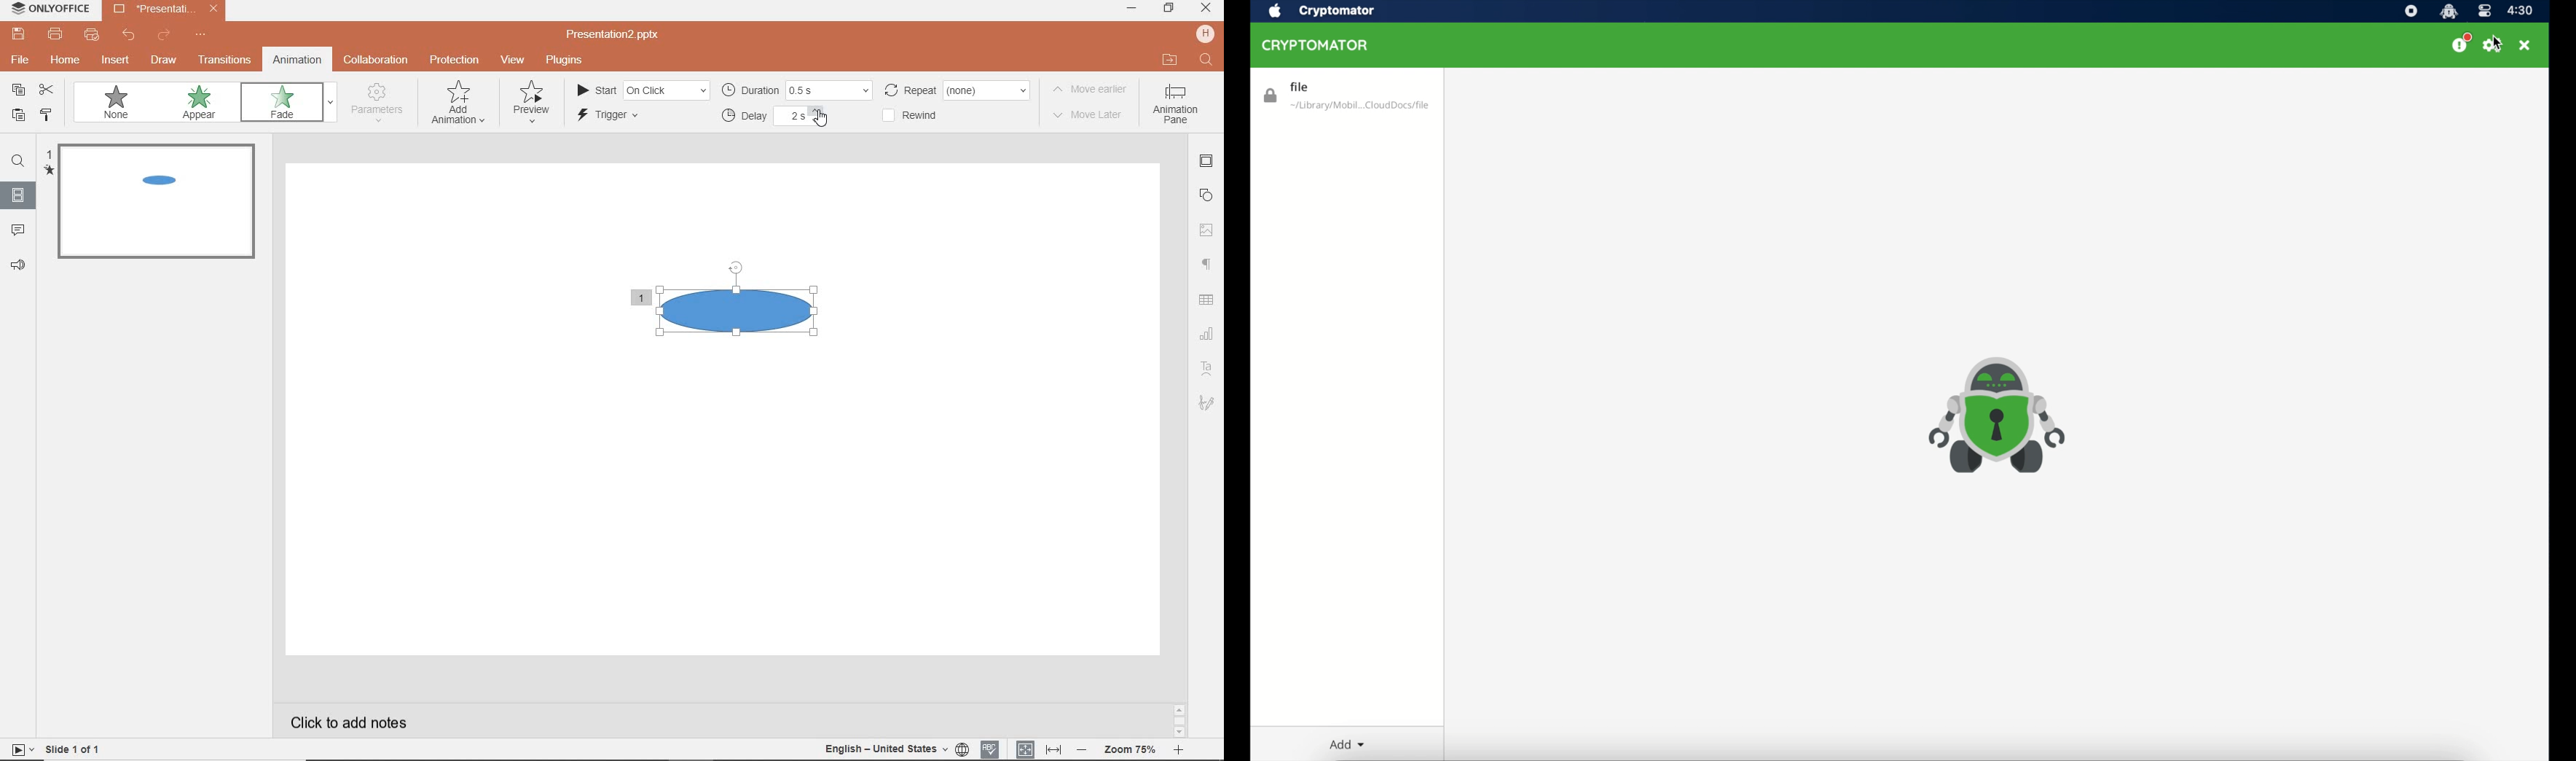 This screenshot has width=2576, height=784. Describe the element at coordinates (1208, 370) in the screenshot. I see `textart` at that location.